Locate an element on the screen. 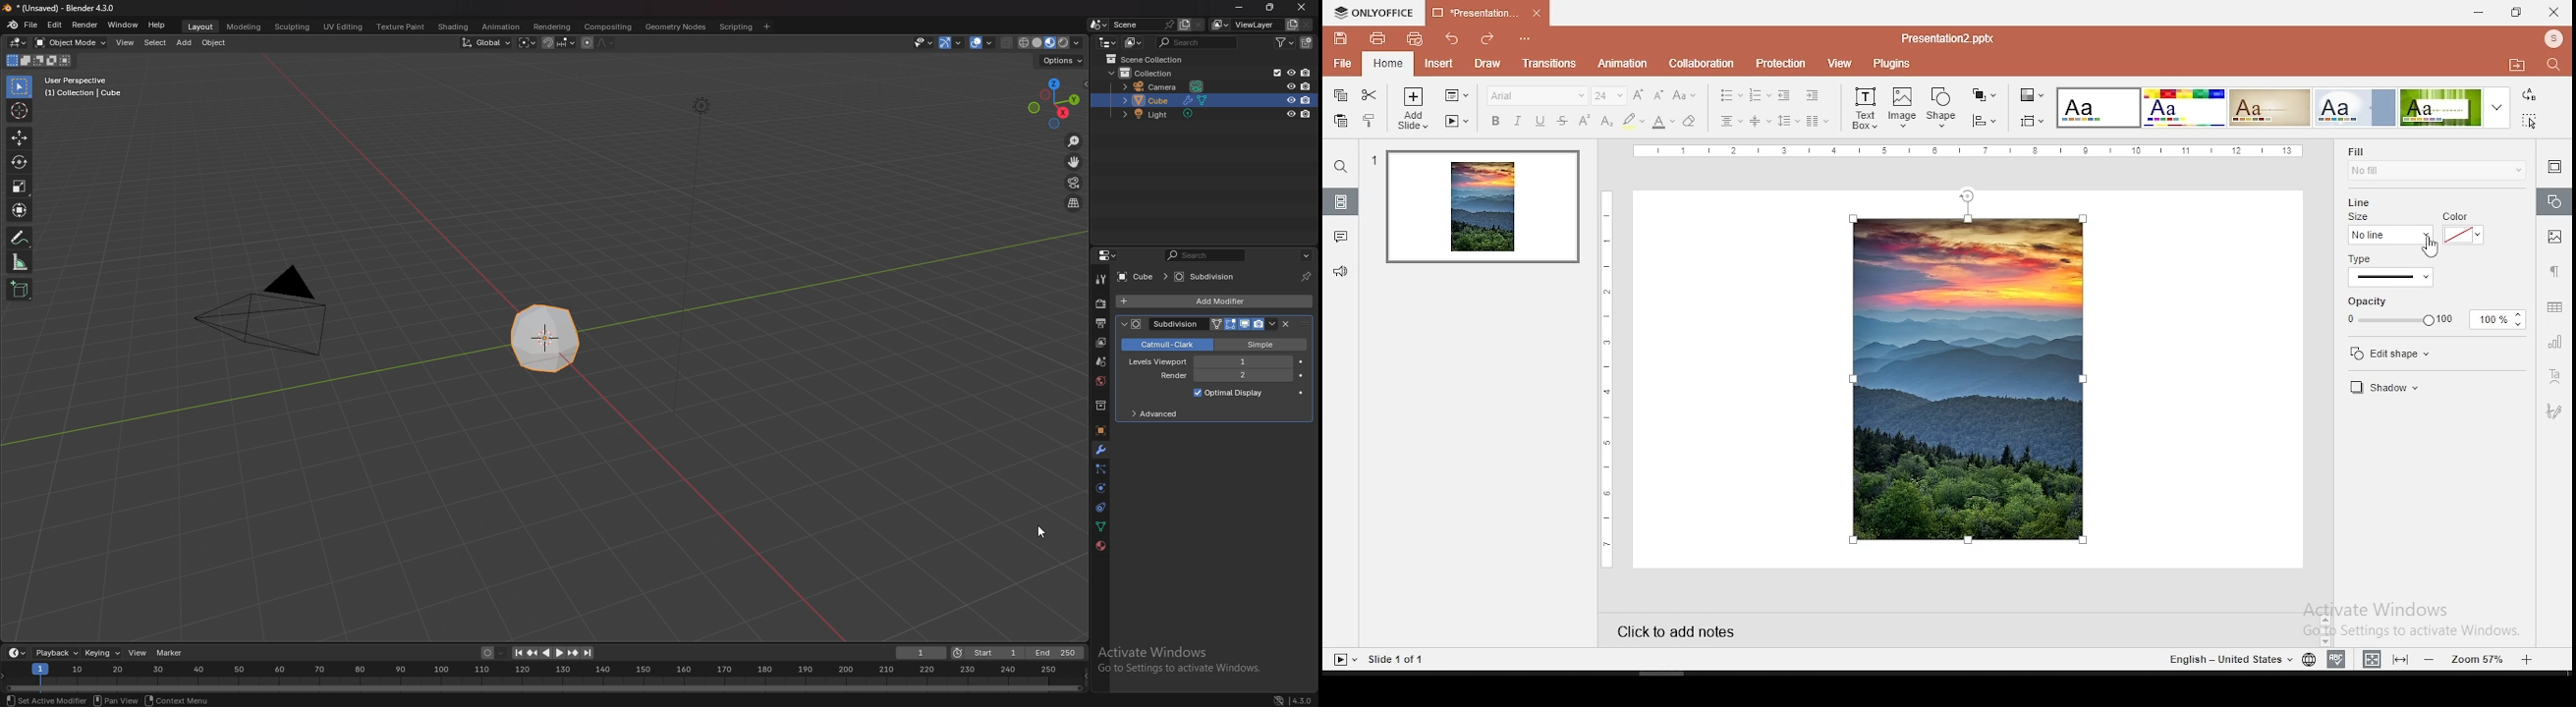 The height and width of the screenshot is (728, 2576). click to add notes is located at coordinates (1683, 631).